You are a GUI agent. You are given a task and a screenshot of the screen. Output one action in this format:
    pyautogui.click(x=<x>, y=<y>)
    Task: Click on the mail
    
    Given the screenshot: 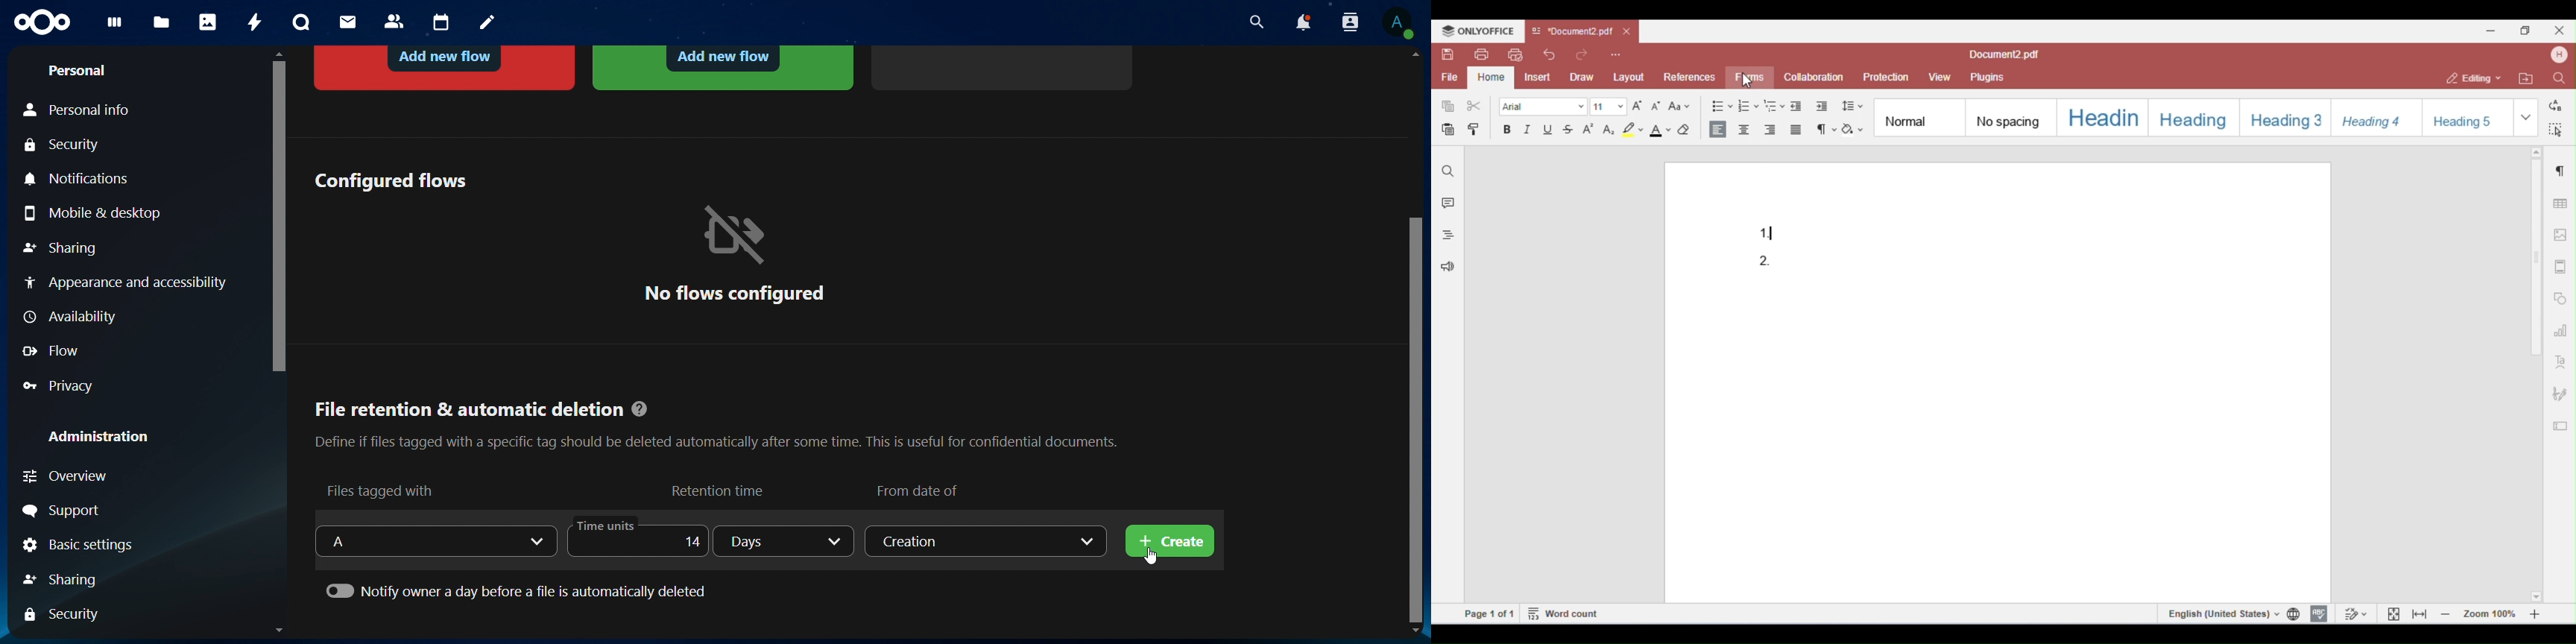 What is the action you would take?
    pyautogui.click(x=350, y=22)
    